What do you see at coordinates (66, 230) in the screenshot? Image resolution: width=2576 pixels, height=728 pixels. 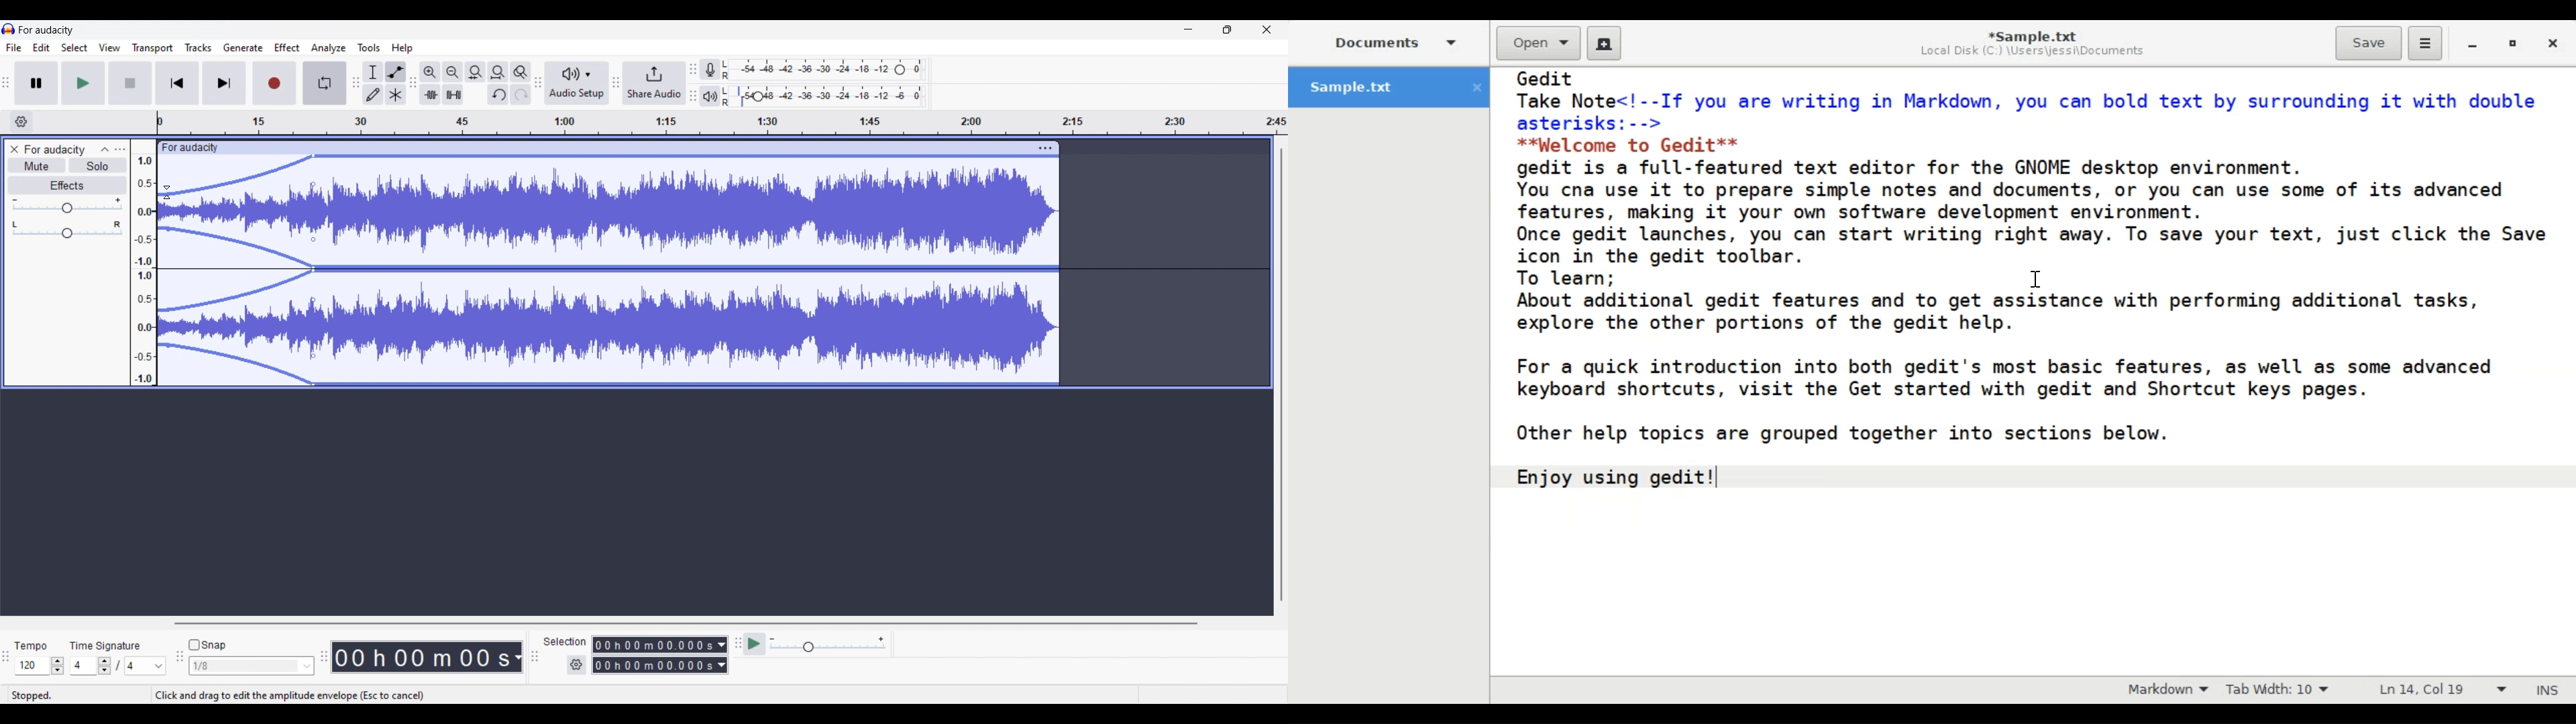 I see `Pan slider` at bounding box center [66, 230].